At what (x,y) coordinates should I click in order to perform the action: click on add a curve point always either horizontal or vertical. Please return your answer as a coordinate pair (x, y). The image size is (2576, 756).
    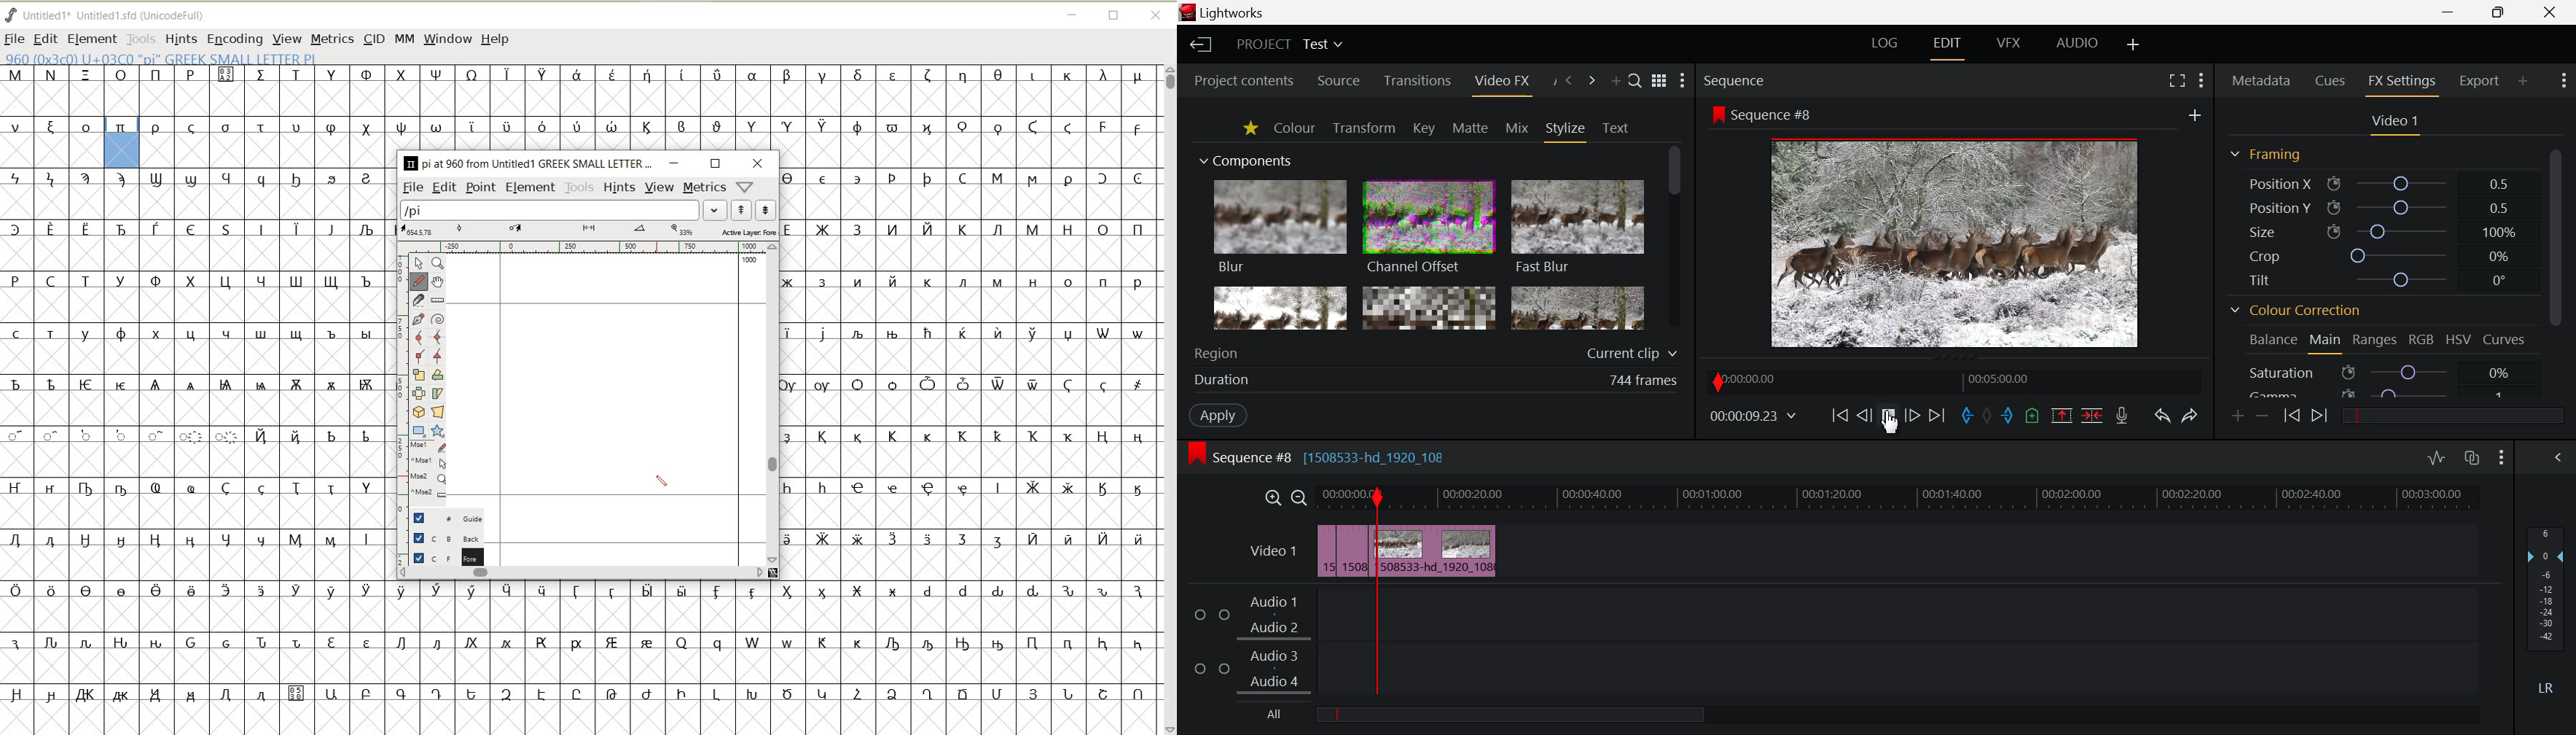
    Looking at the image, I should click on (439, 337).